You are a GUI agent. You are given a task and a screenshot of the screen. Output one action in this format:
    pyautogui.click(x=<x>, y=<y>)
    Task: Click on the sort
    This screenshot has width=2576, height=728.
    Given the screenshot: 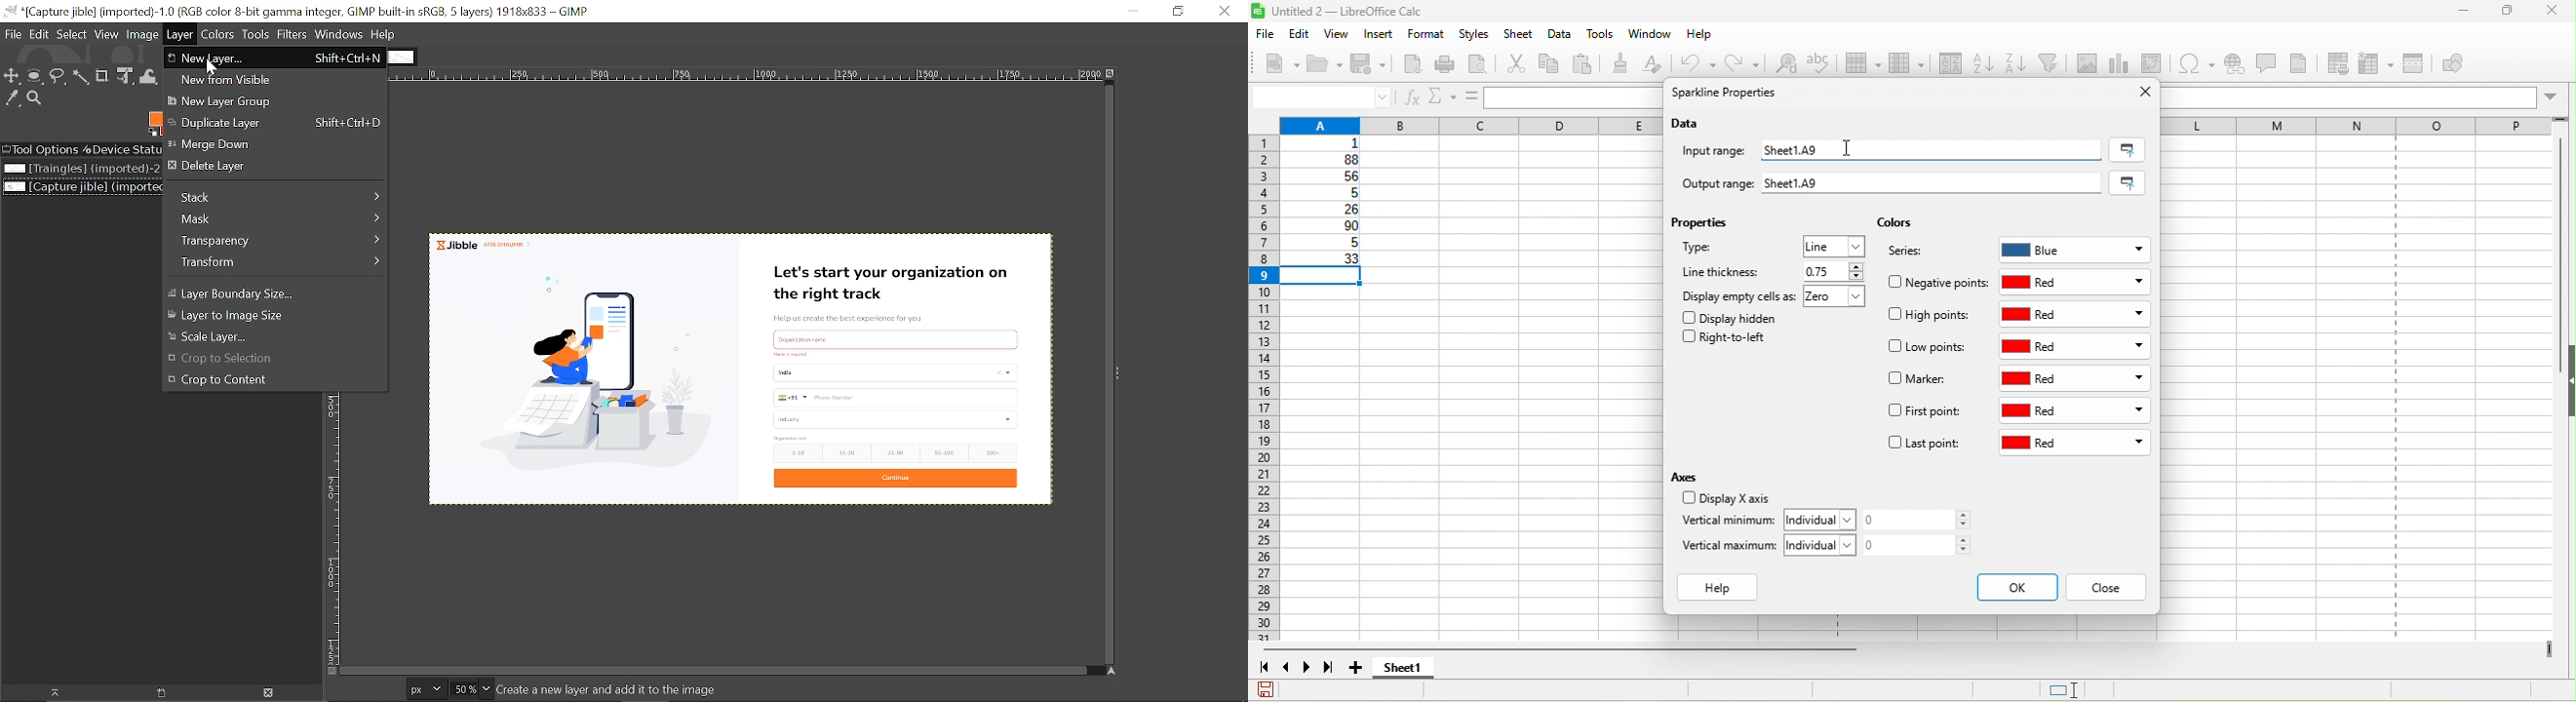 What is the action you would take?
    pyautogui.click(x=1945, y=65)
    